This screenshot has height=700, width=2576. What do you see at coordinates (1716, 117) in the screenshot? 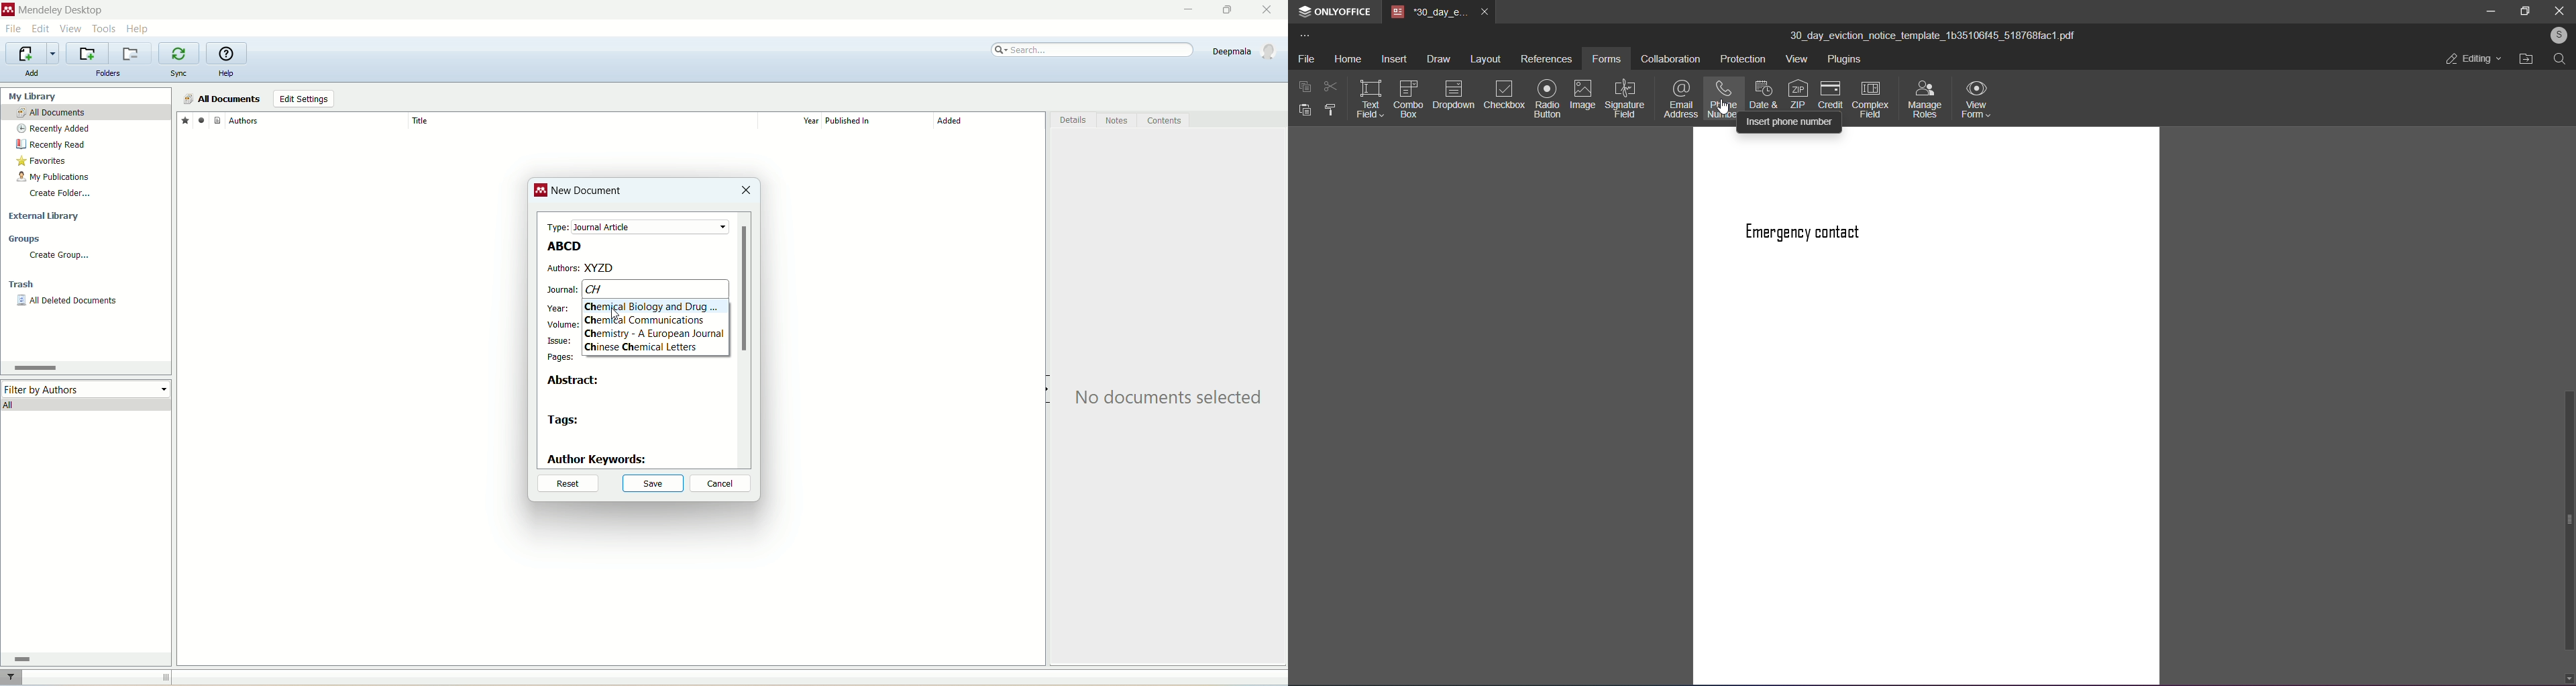
I see `cursor` at bounding box center [1716, 117].